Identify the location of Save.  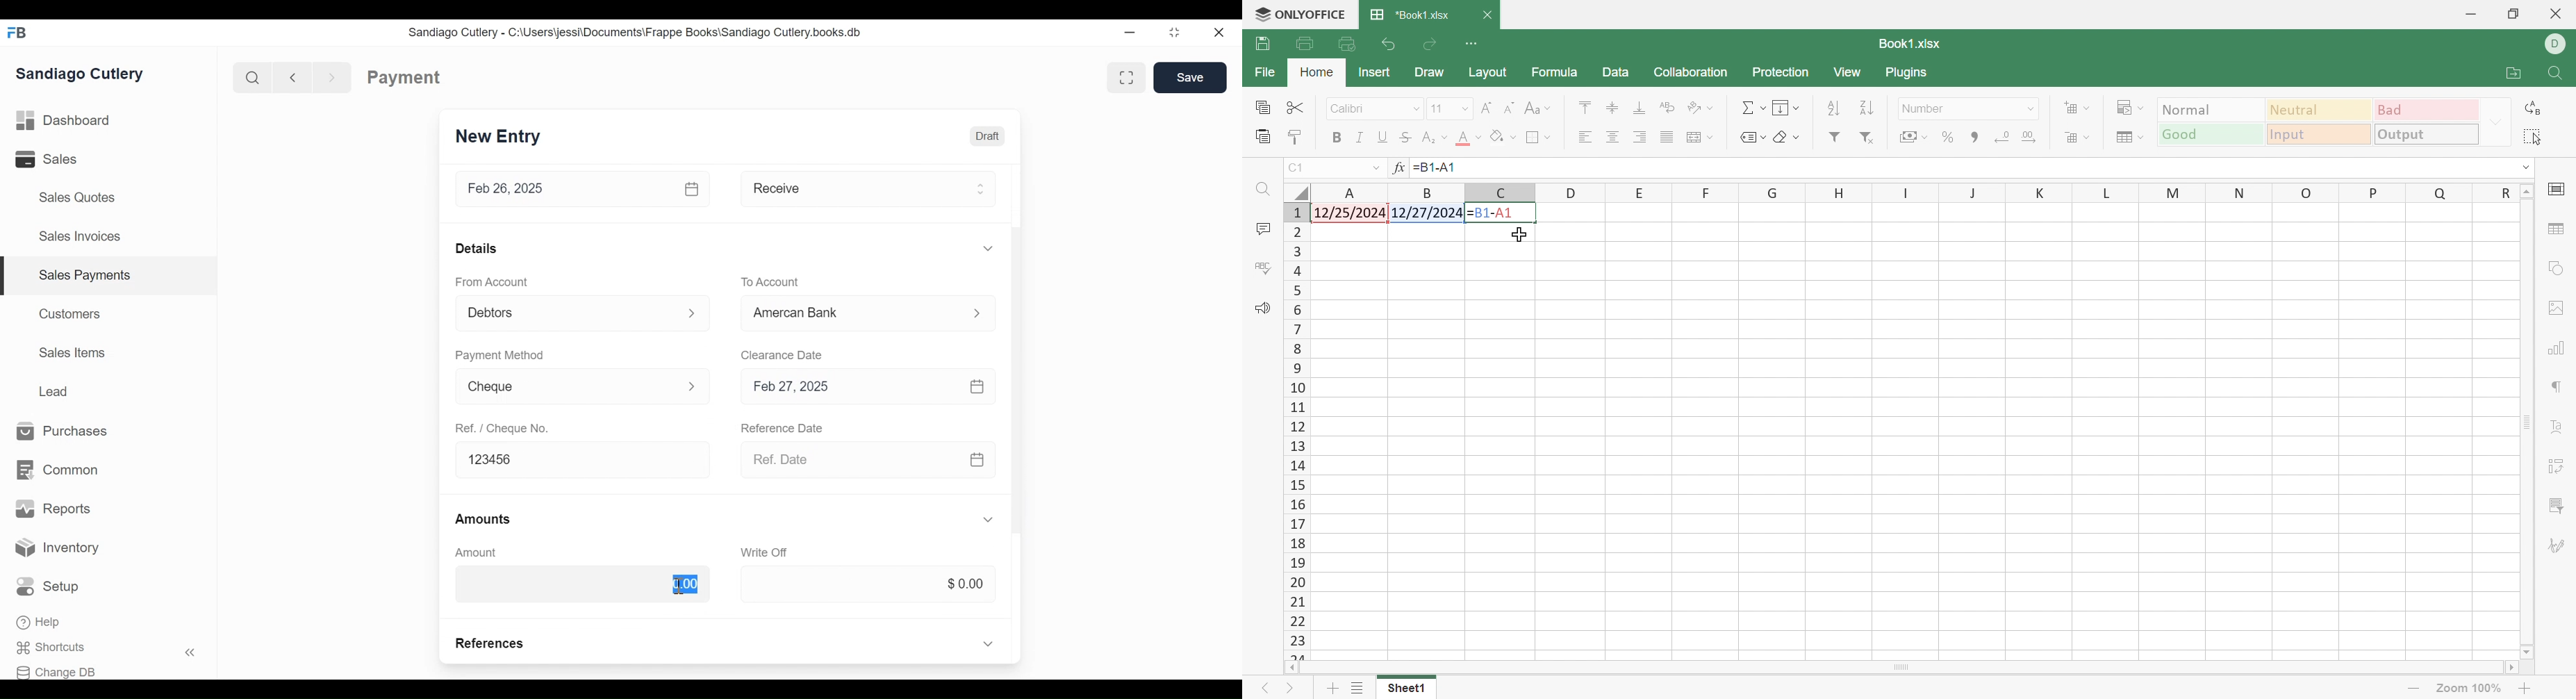
(1191, 77).